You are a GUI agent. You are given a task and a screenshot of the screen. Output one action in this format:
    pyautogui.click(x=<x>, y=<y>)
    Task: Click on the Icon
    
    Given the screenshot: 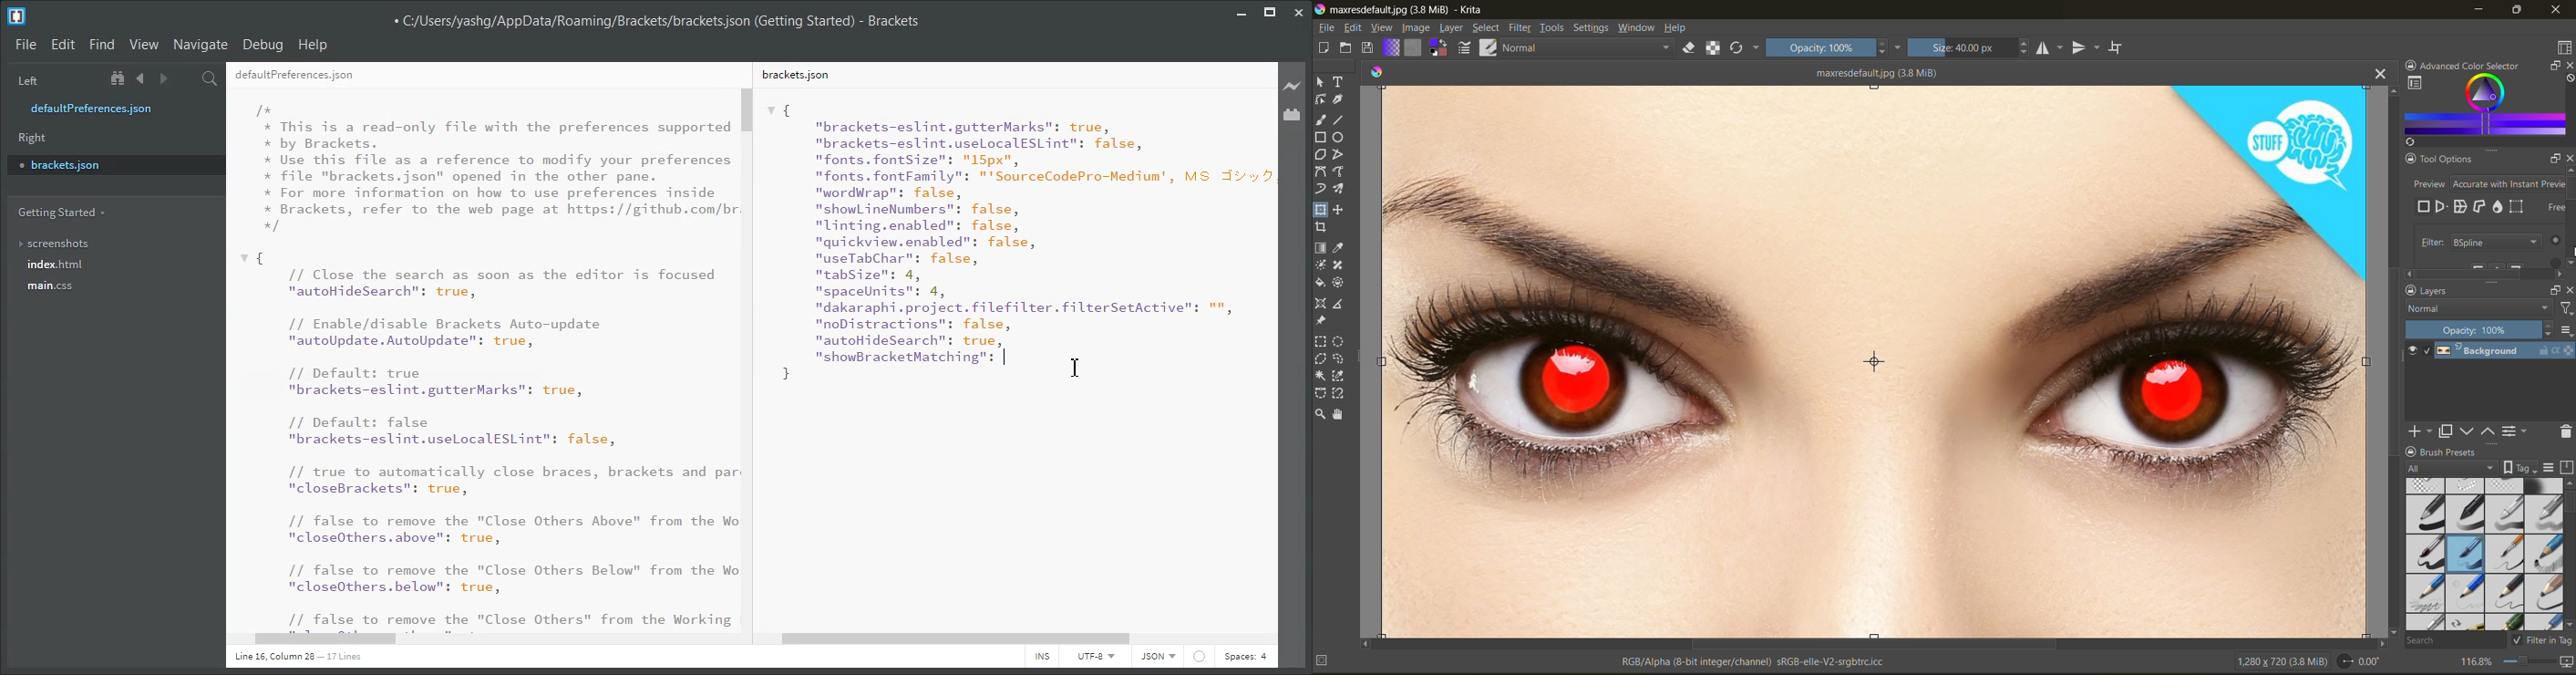 What is the action you would take?
    pyautogui.click(x=1200, y=657)
    